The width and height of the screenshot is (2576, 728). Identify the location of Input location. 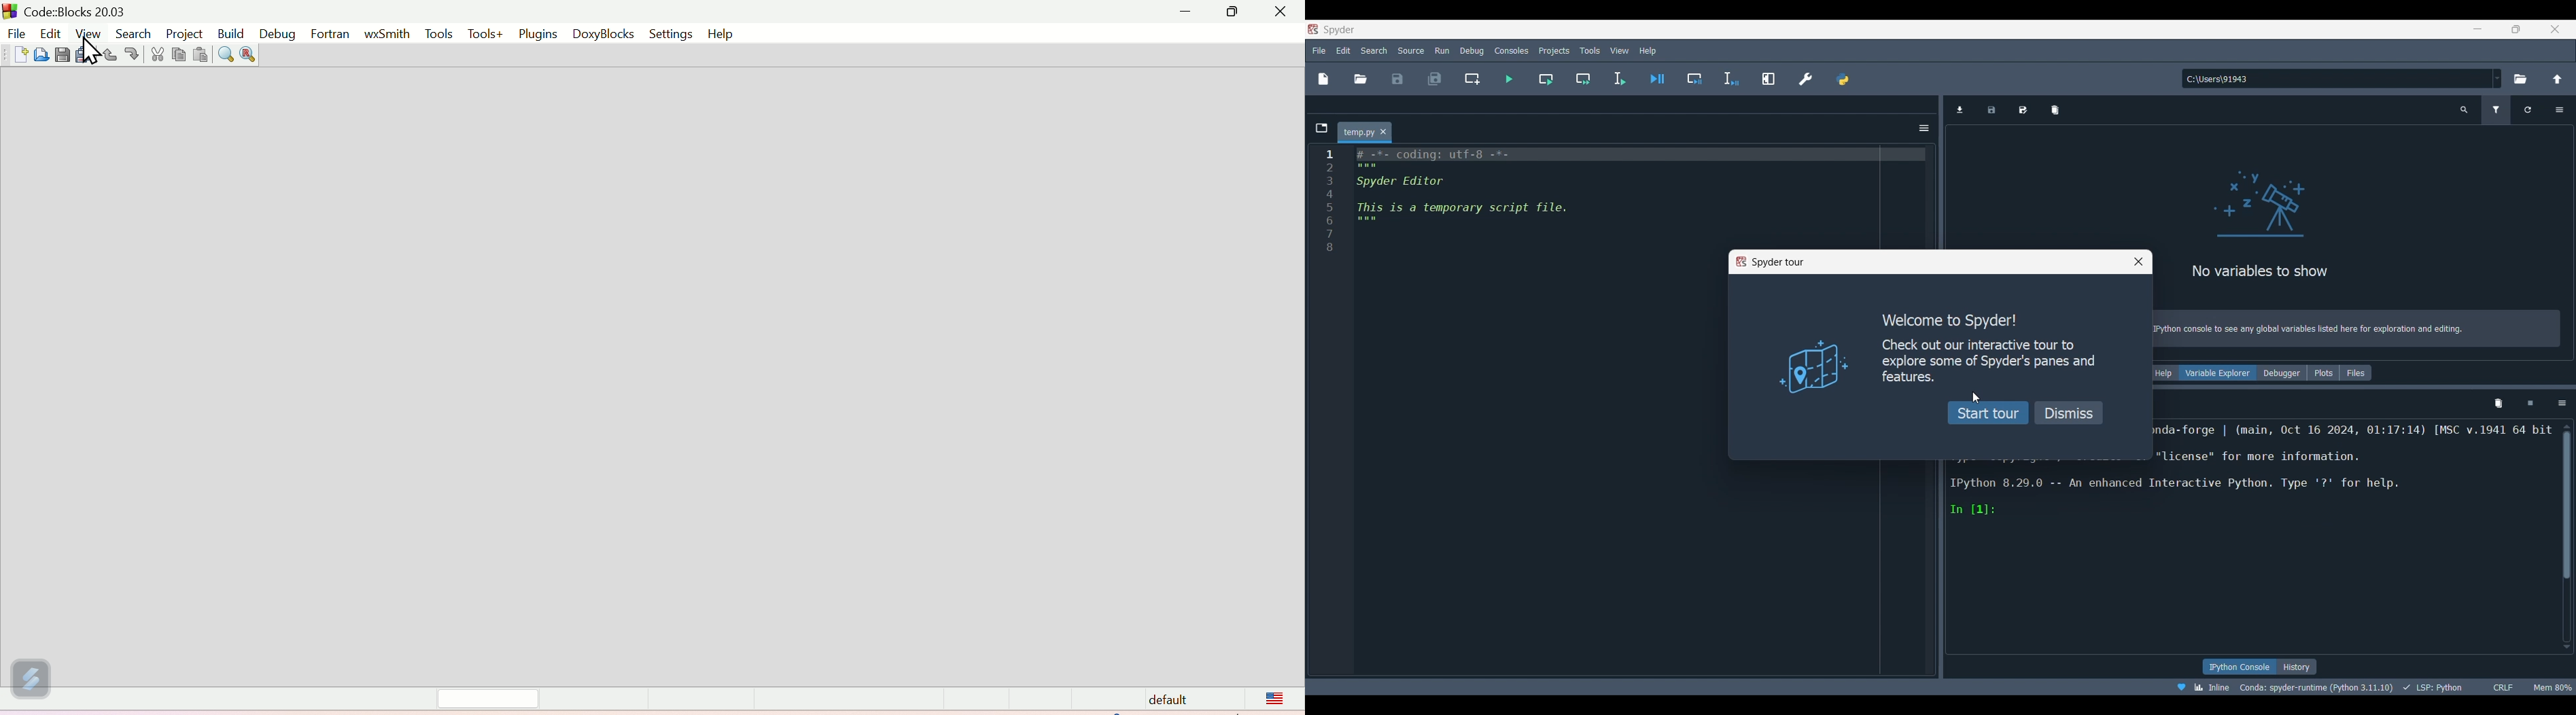
(2337, 79).